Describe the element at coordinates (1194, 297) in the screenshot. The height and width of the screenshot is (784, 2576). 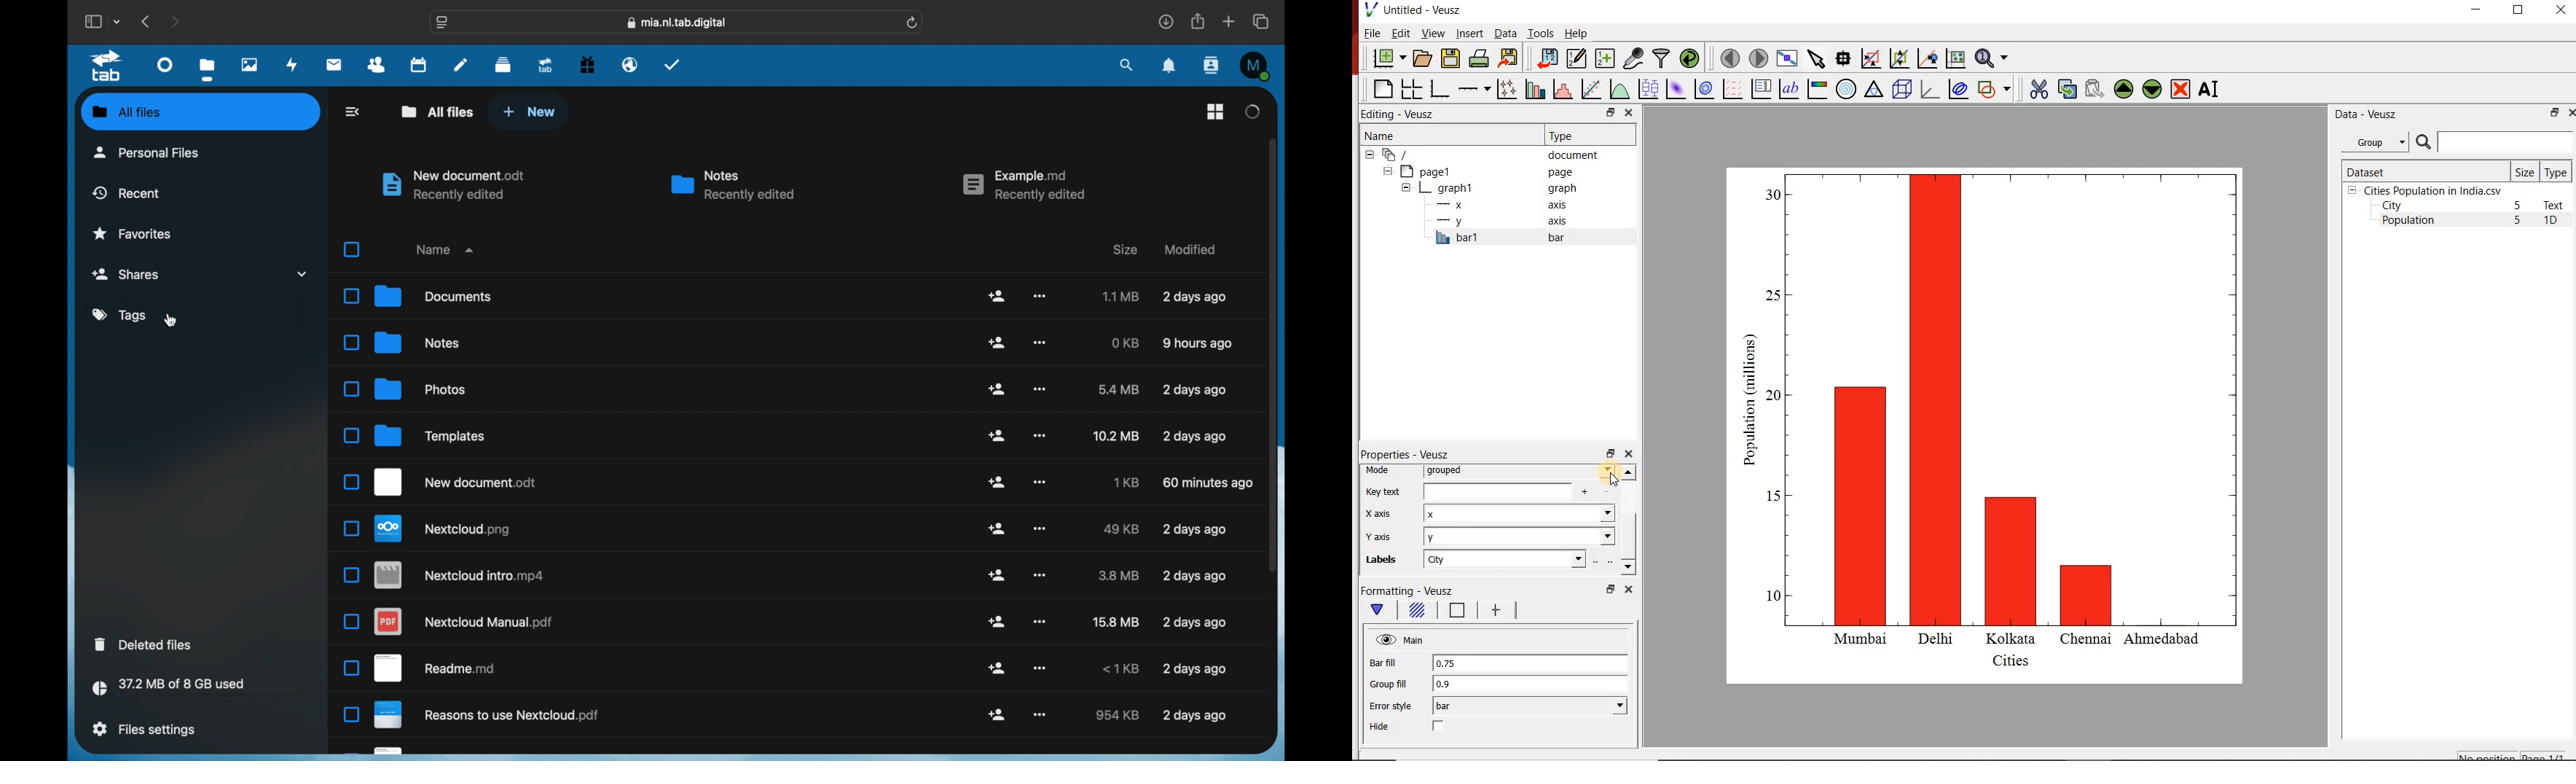
I see `modified` at that location.